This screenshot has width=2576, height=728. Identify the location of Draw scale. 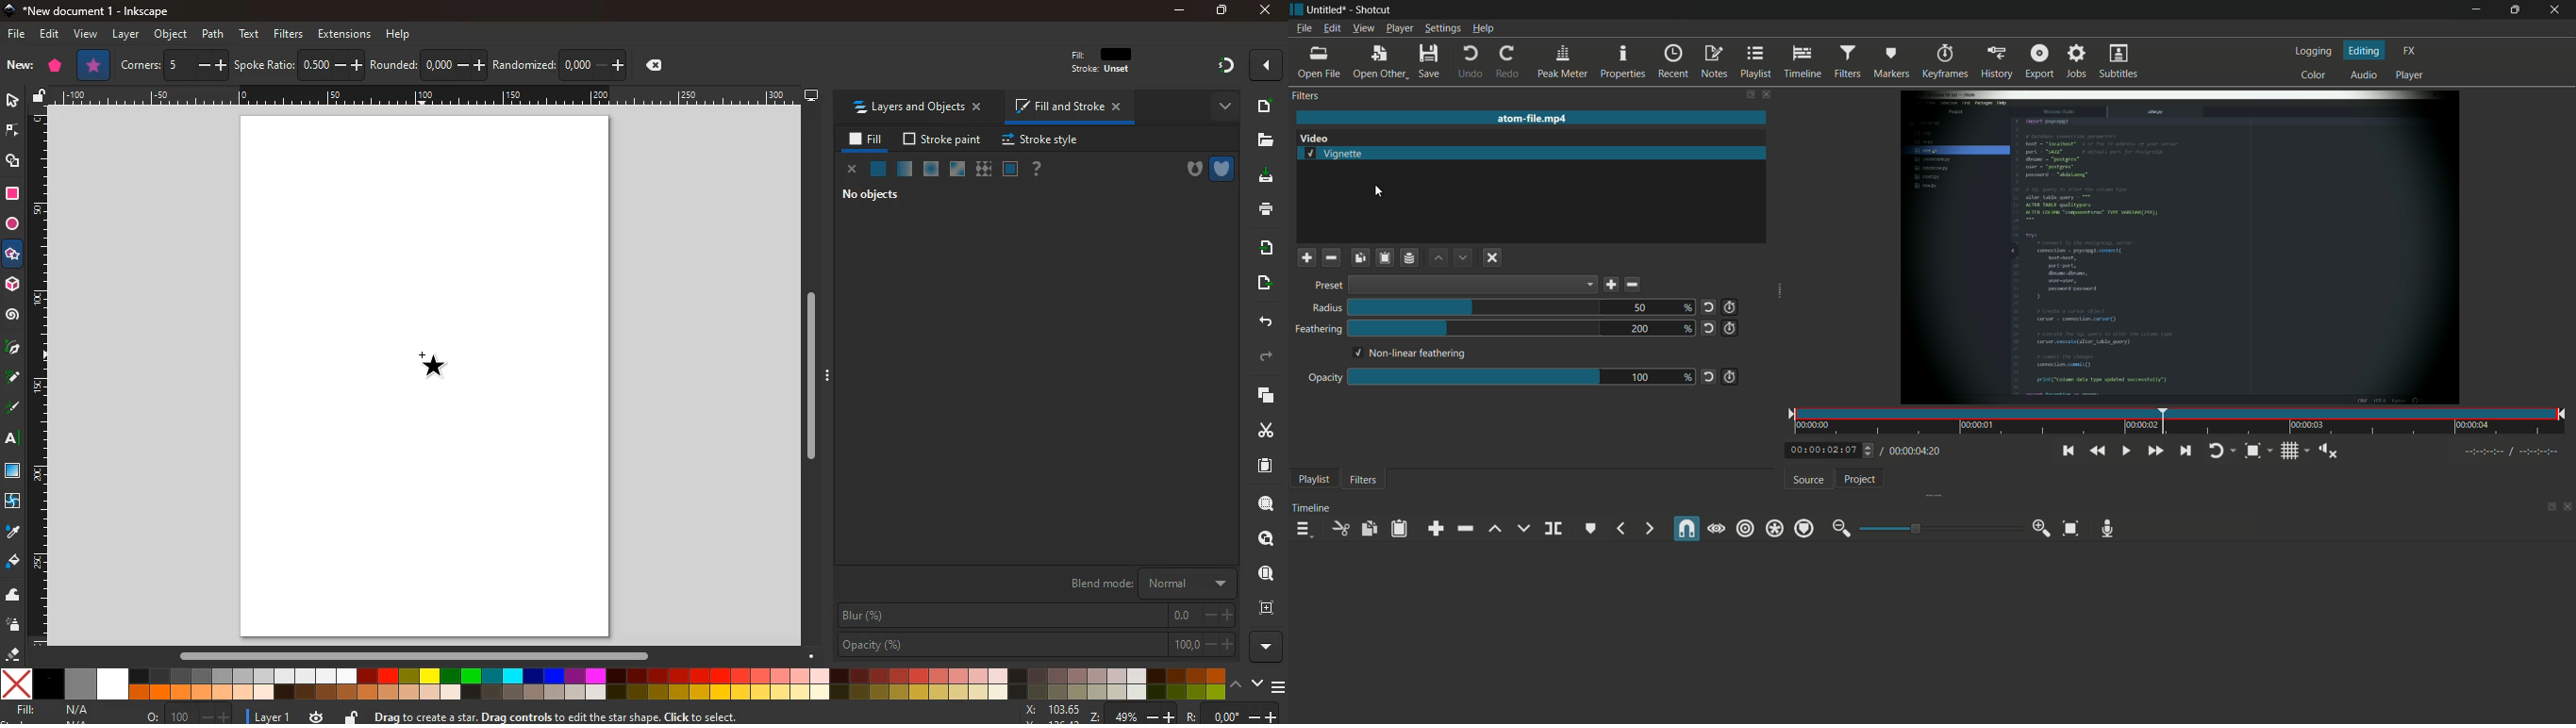
(429, 97).